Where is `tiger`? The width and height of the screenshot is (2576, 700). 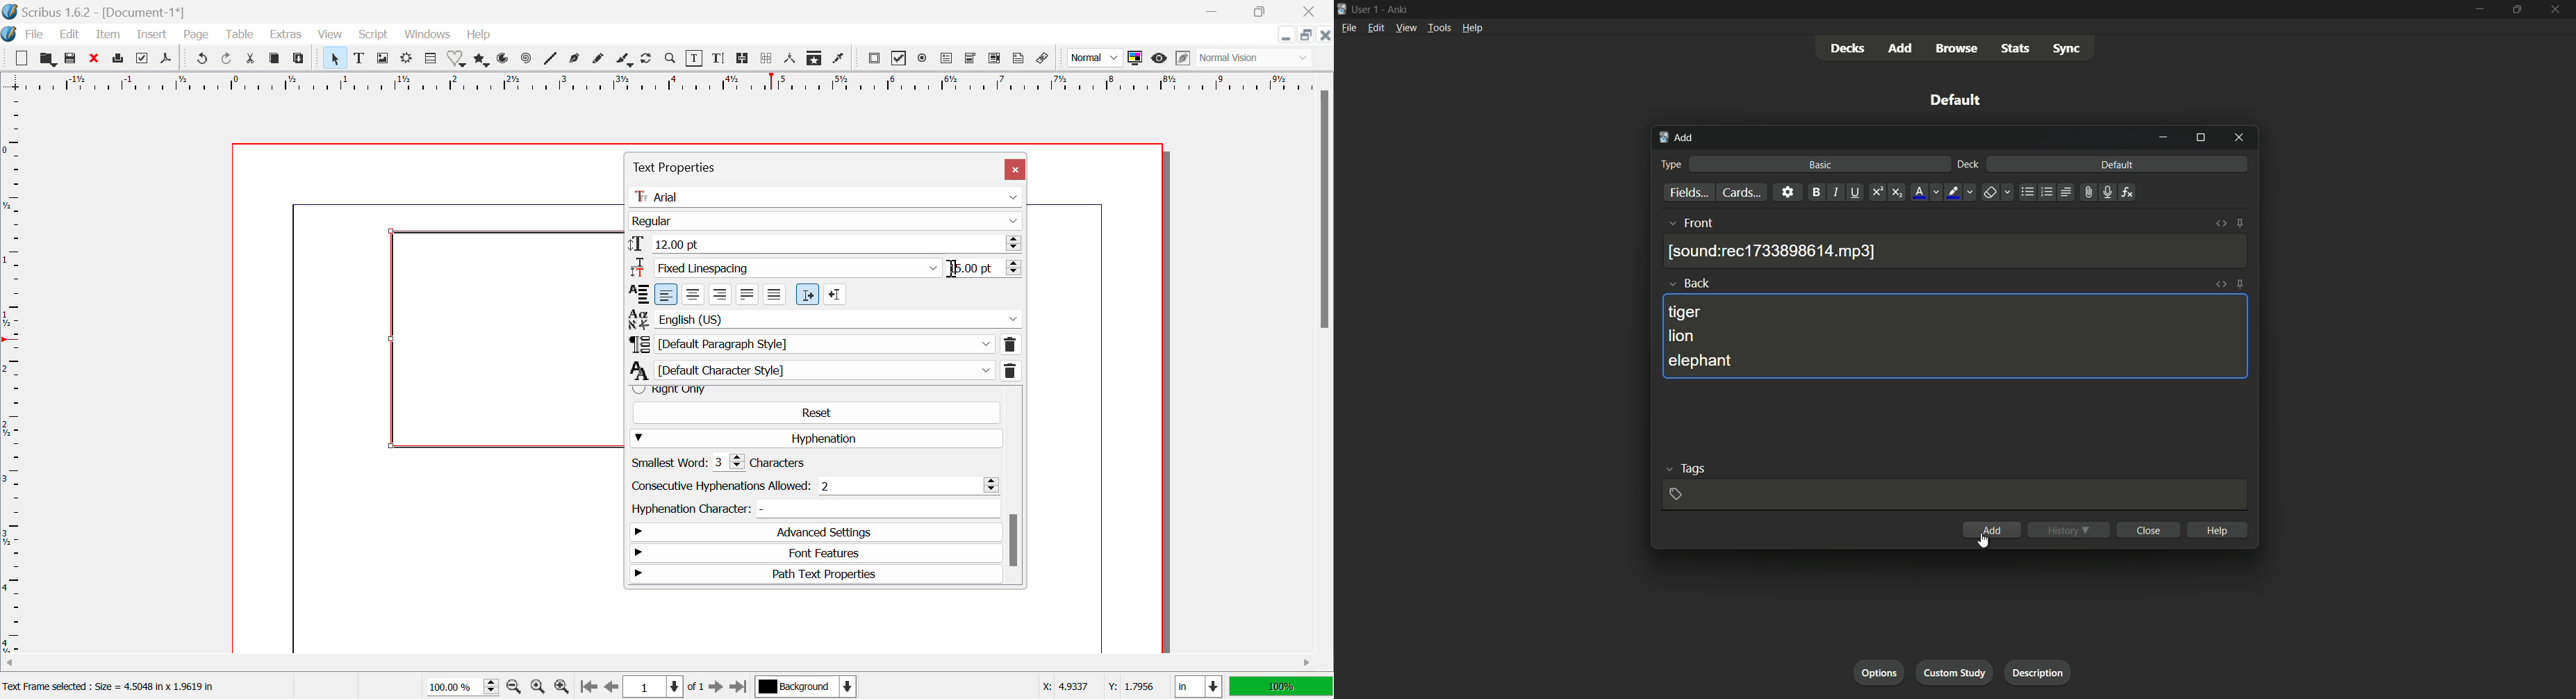 tiger is located at coordinates (1686, 312).